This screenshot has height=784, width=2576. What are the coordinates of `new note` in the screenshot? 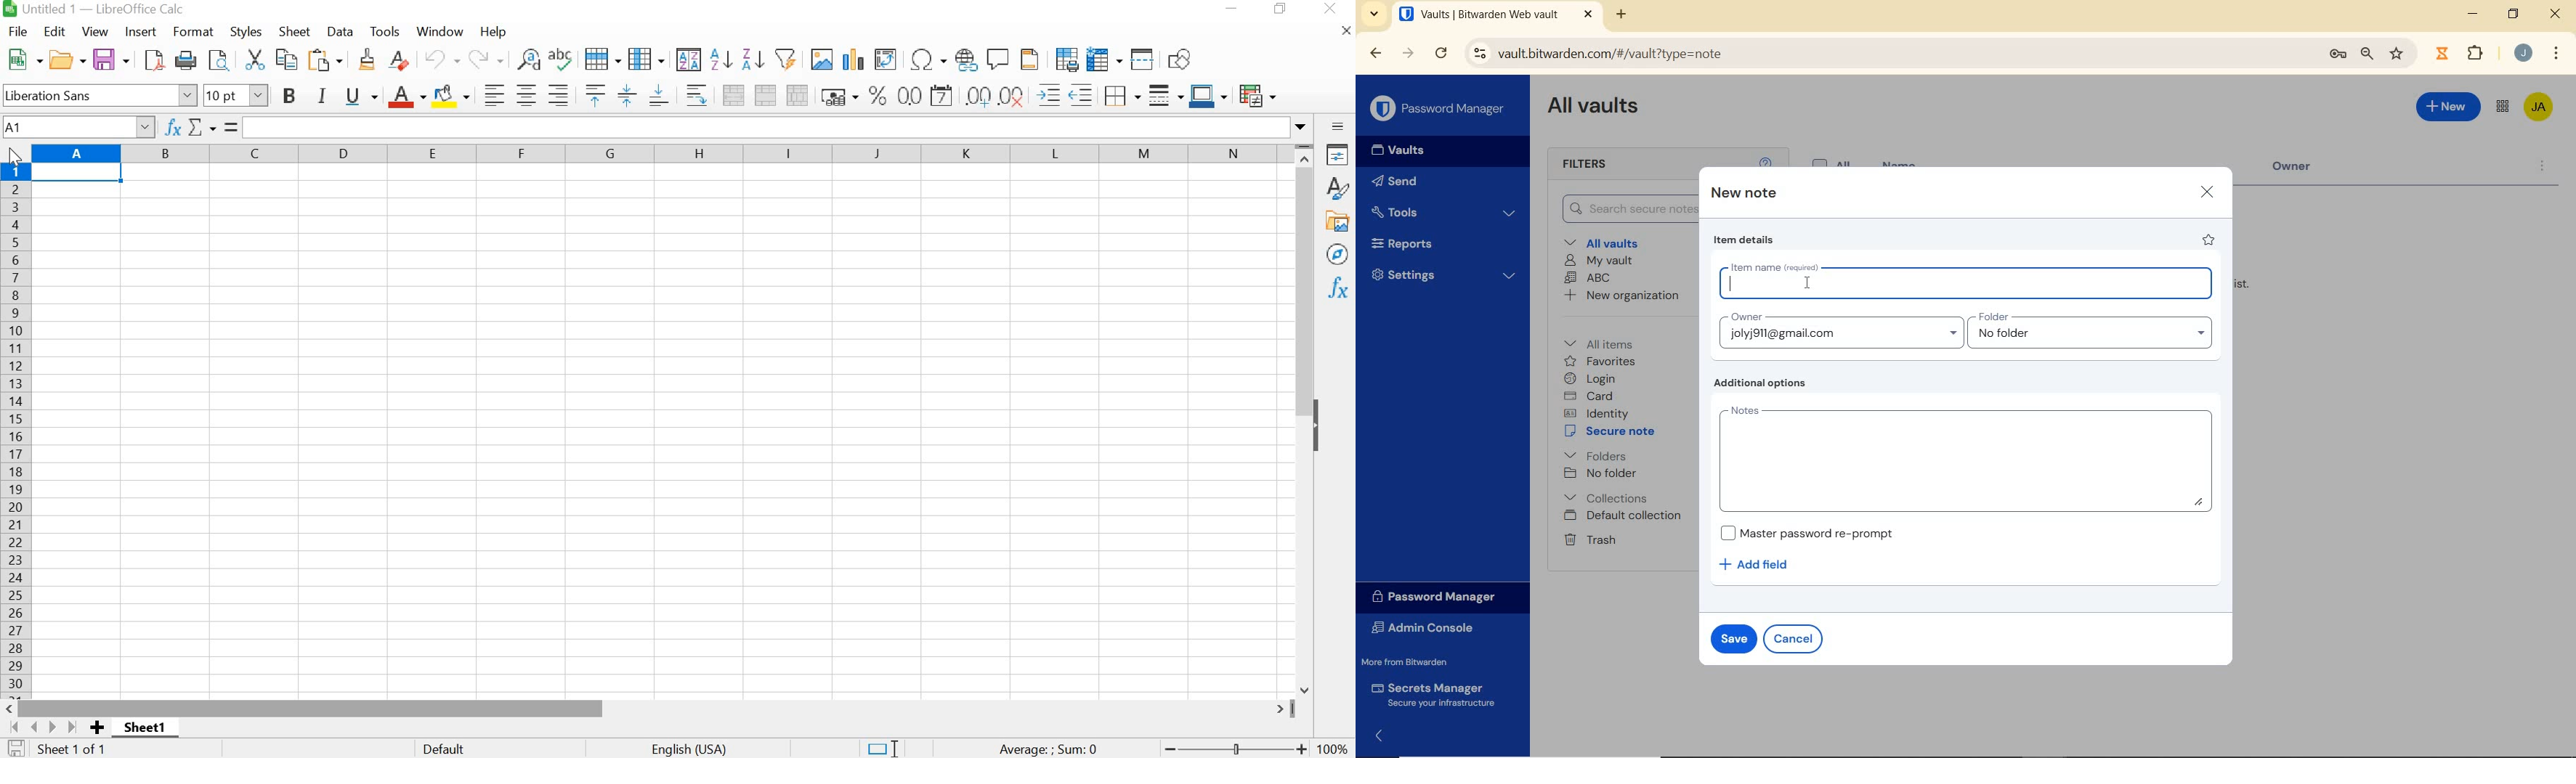 It's located at (1742, 193).